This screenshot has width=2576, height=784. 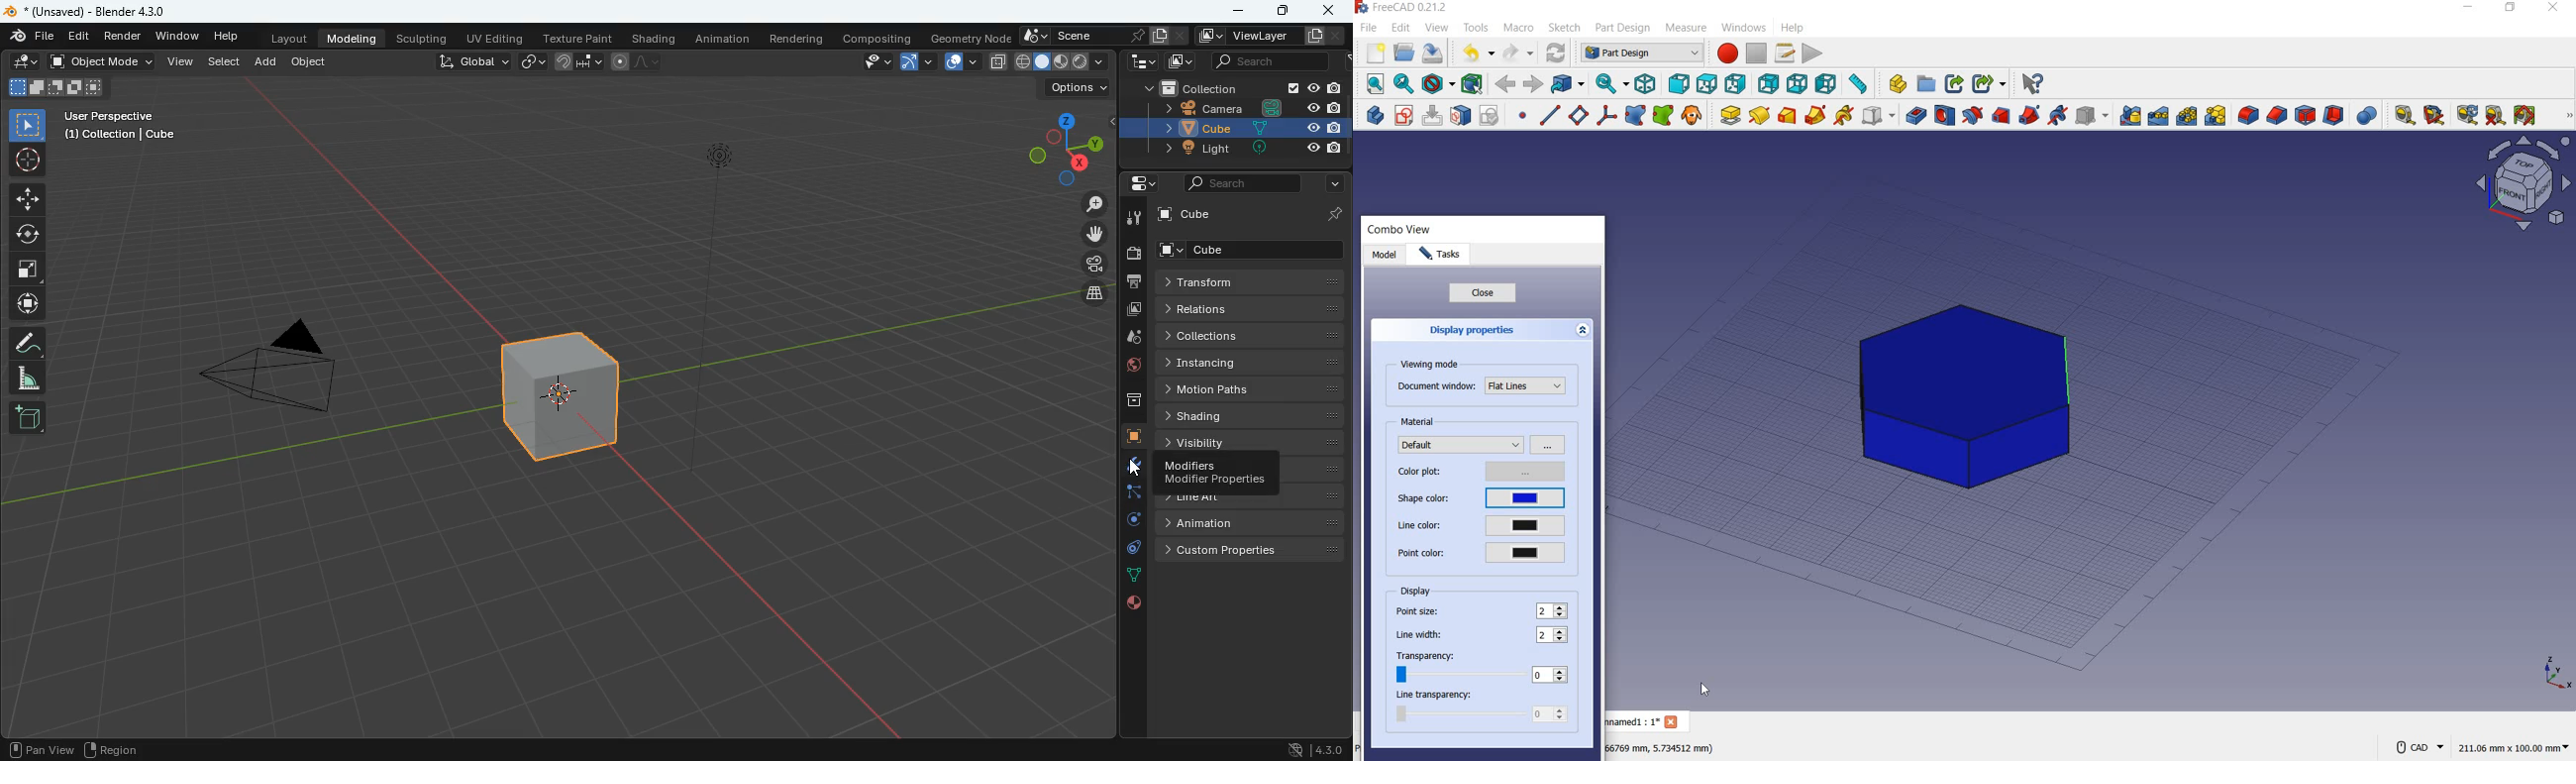 What do you see at coordinates (1367, 29) in the screenshot?
I see `file` at bounding box center [1367, 29].